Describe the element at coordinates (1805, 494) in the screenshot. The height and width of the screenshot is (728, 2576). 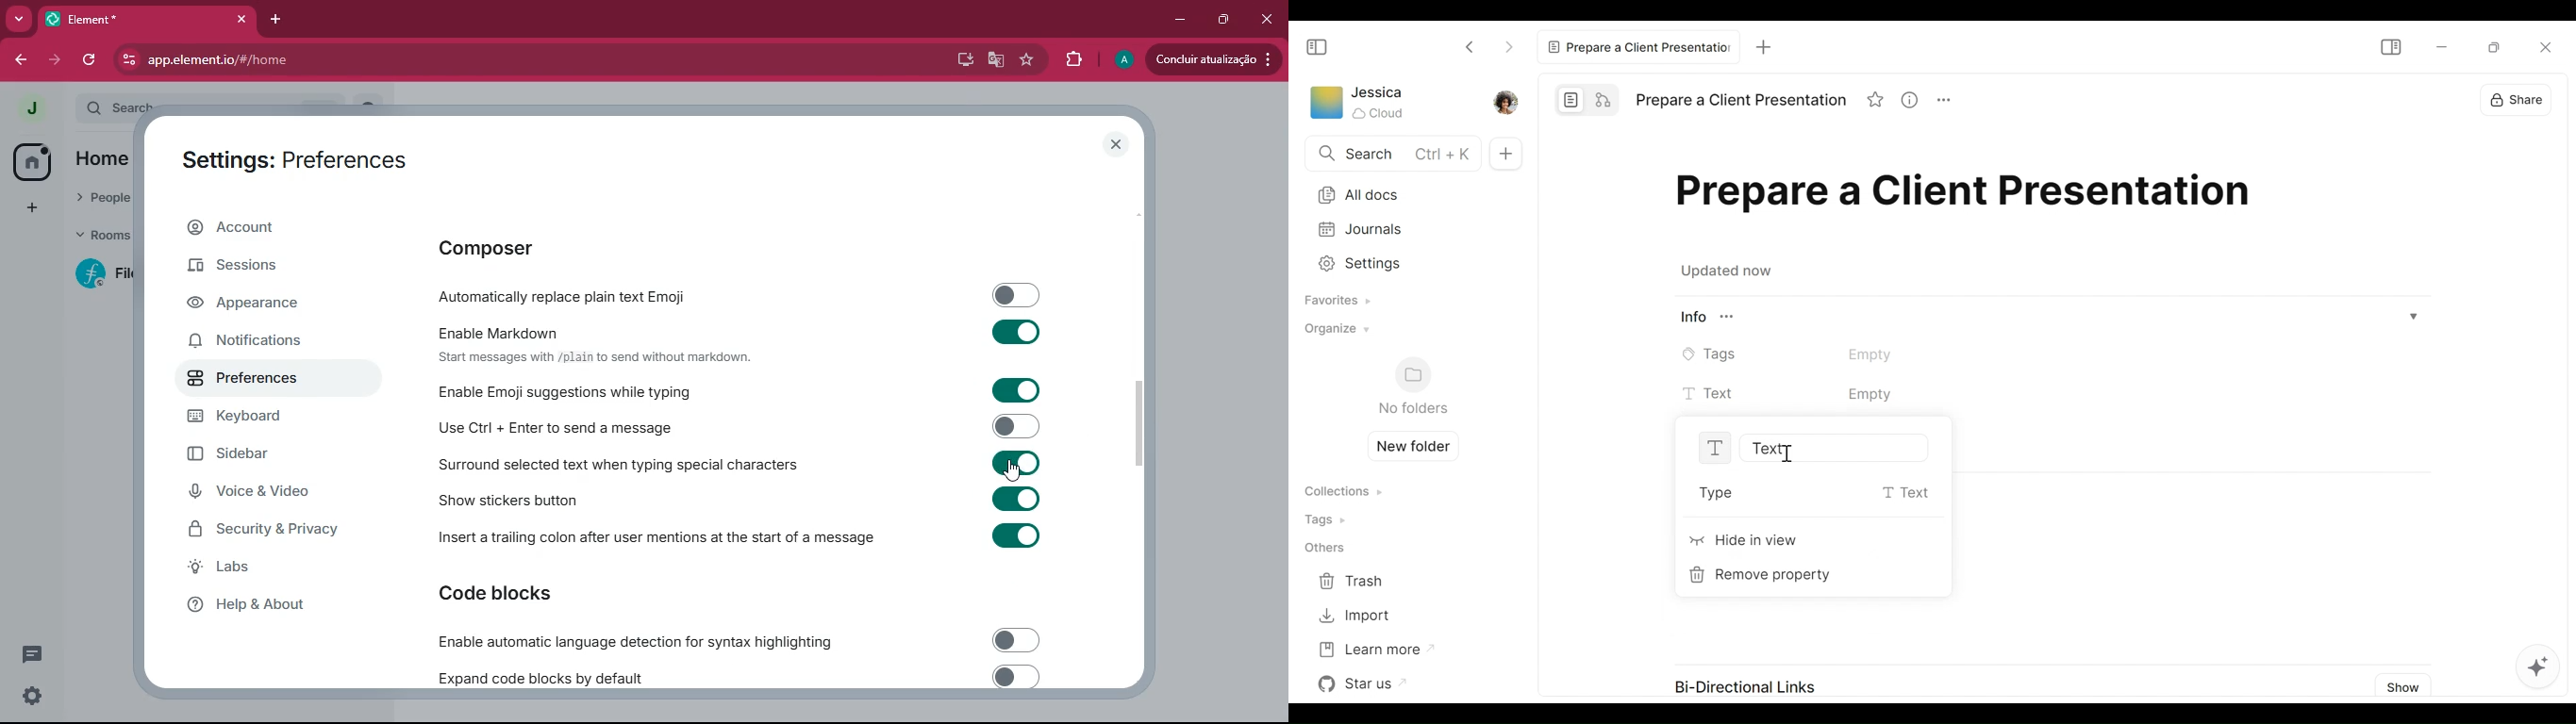
I see `Type` at that location.